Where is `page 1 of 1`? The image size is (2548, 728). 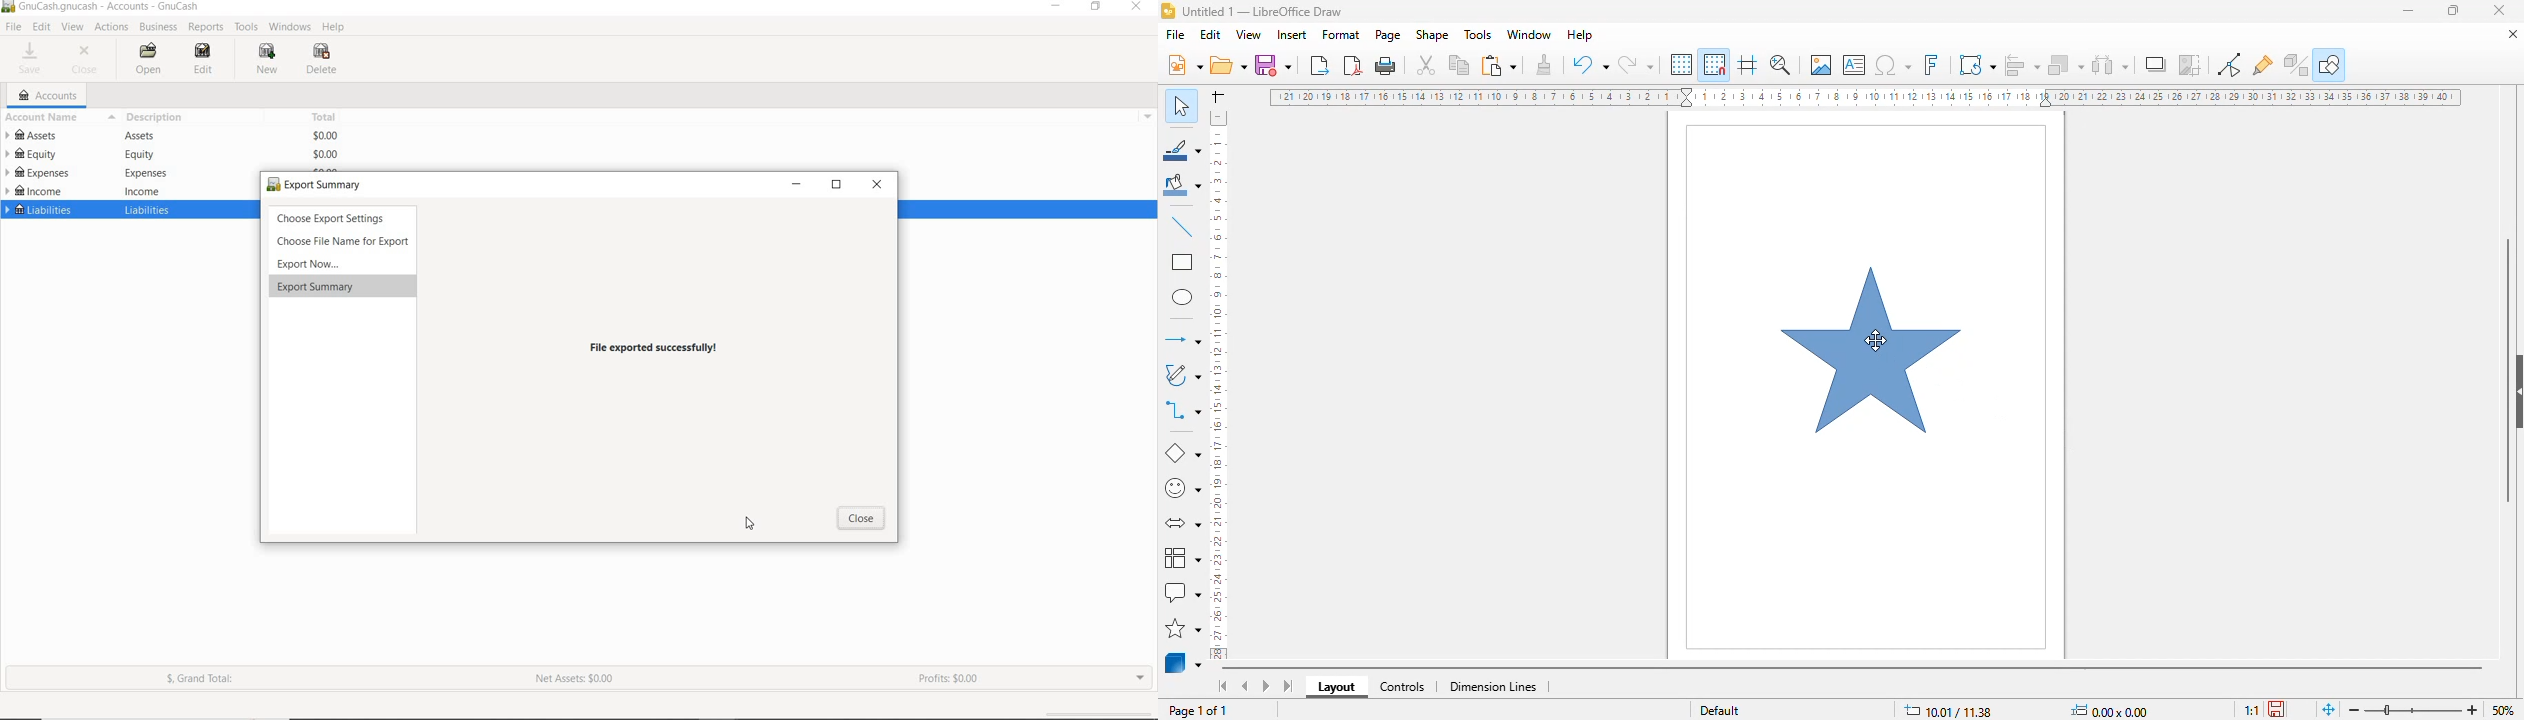
page 1 of 1 is located at coordinates (1199, 710).